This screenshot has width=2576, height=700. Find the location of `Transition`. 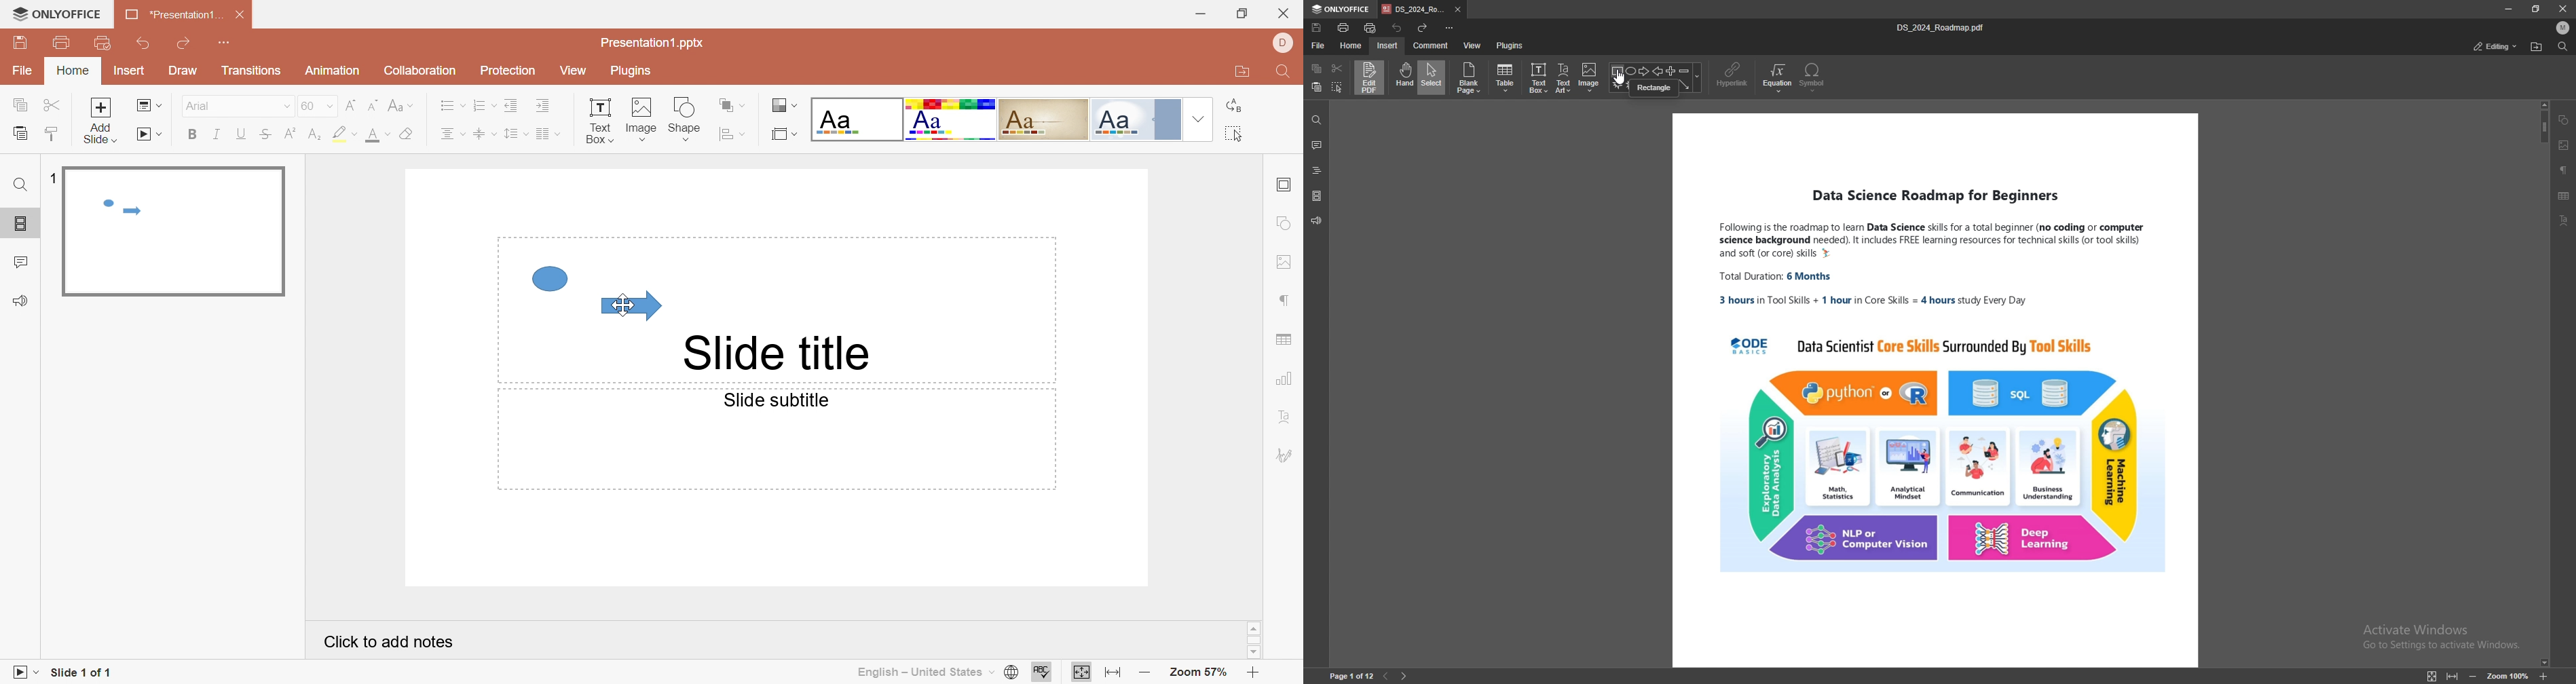

Transition is located at coordinates (250, 71).